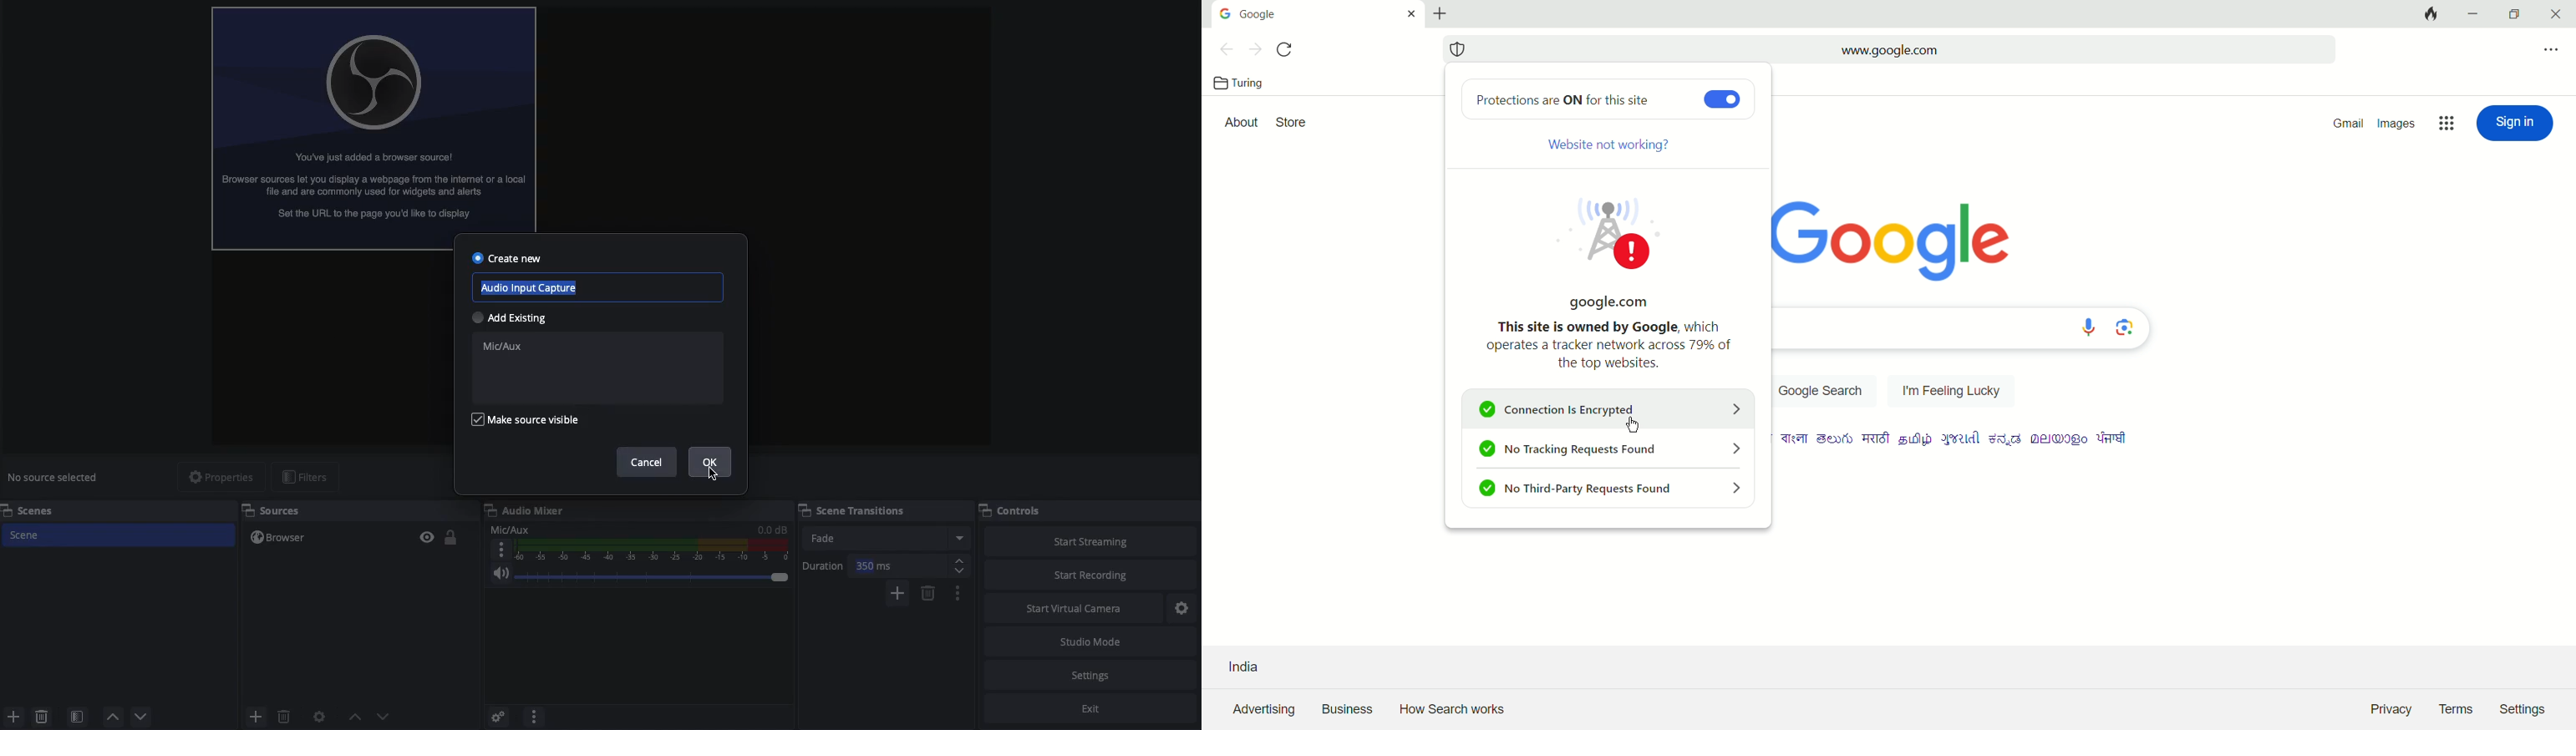  I want to click on Up, so click(111, 717).